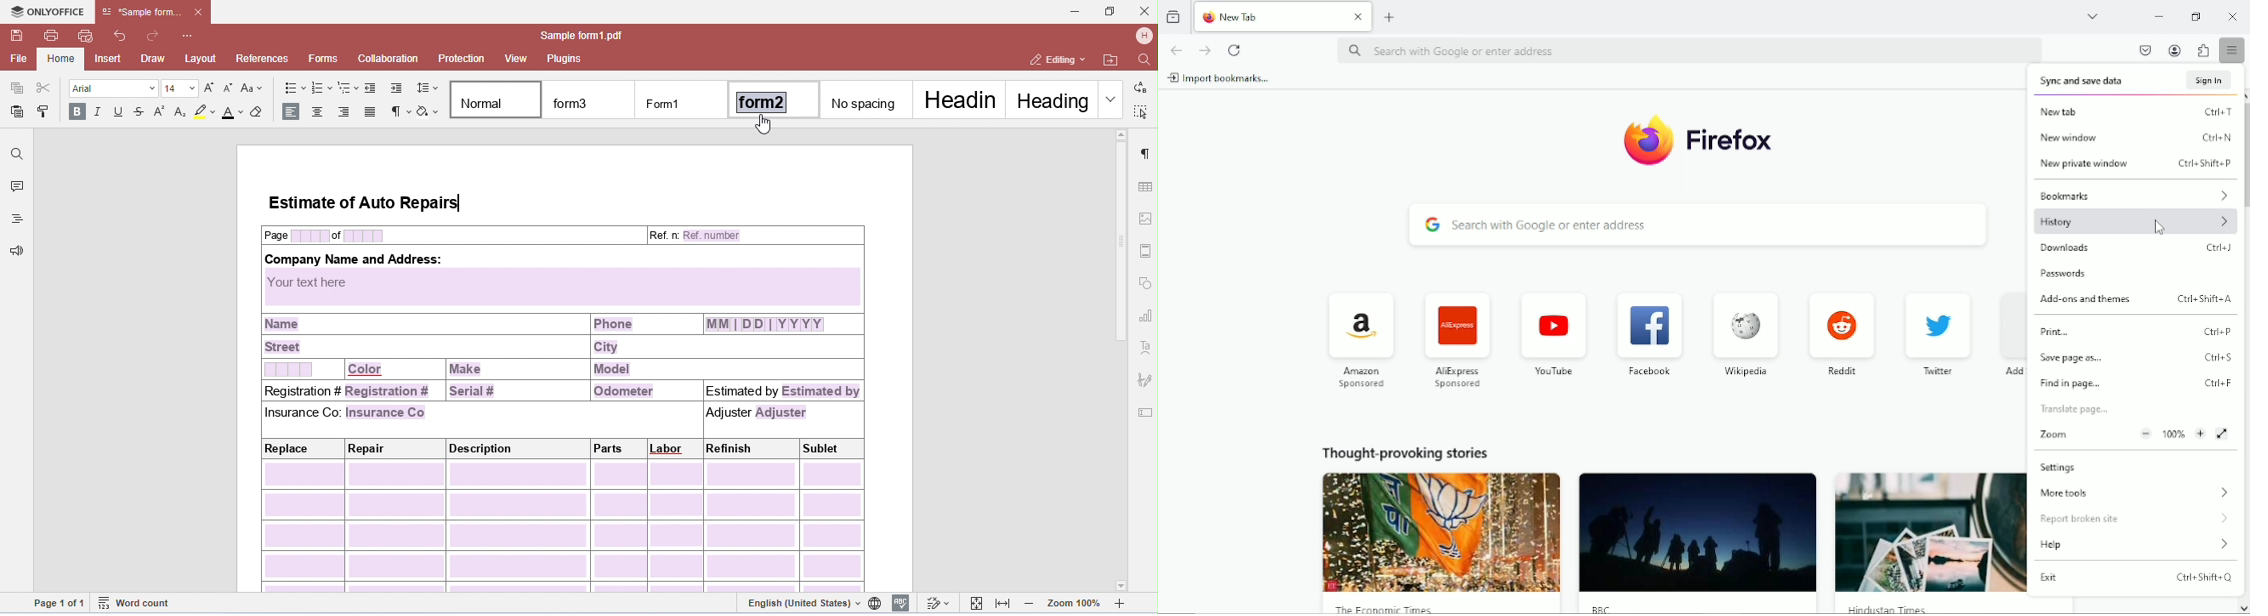 The image size is (2268, 616). What do you see at coordinates (1940, 332) in the screenshot?
I see `Twitter` at bounding box center [1940, 332].